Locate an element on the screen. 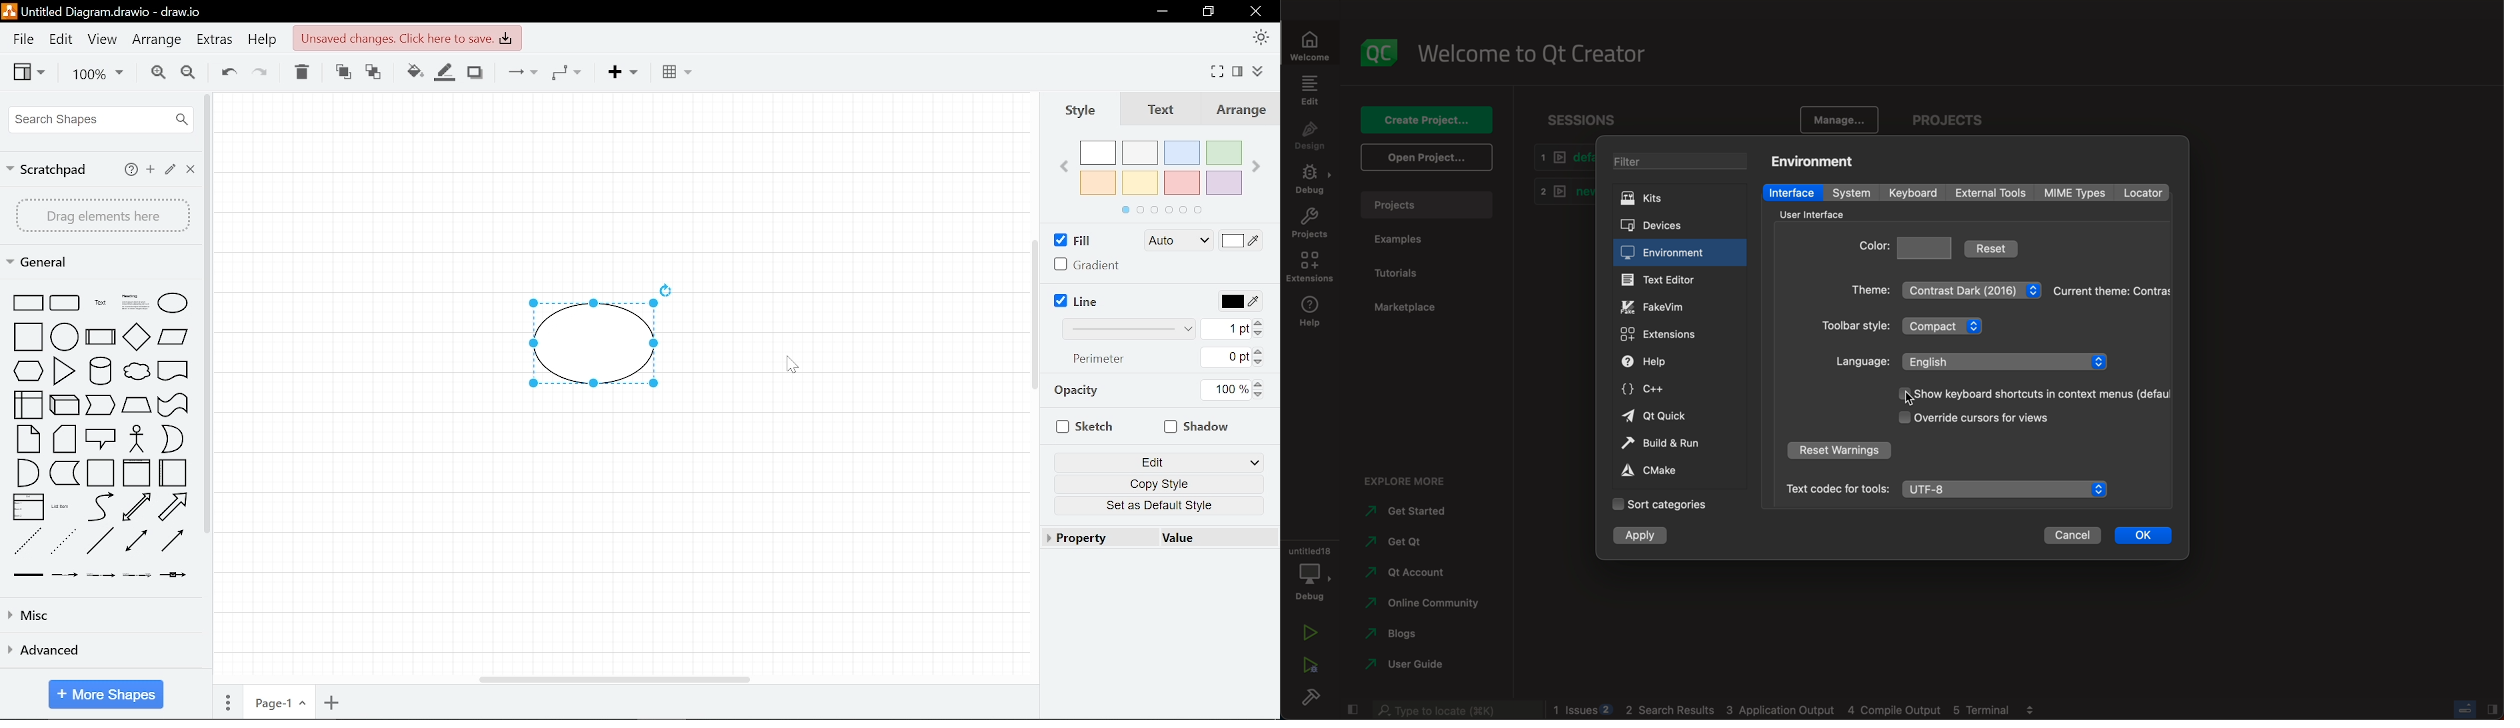  dashed line is located at coordinates (27, 539).